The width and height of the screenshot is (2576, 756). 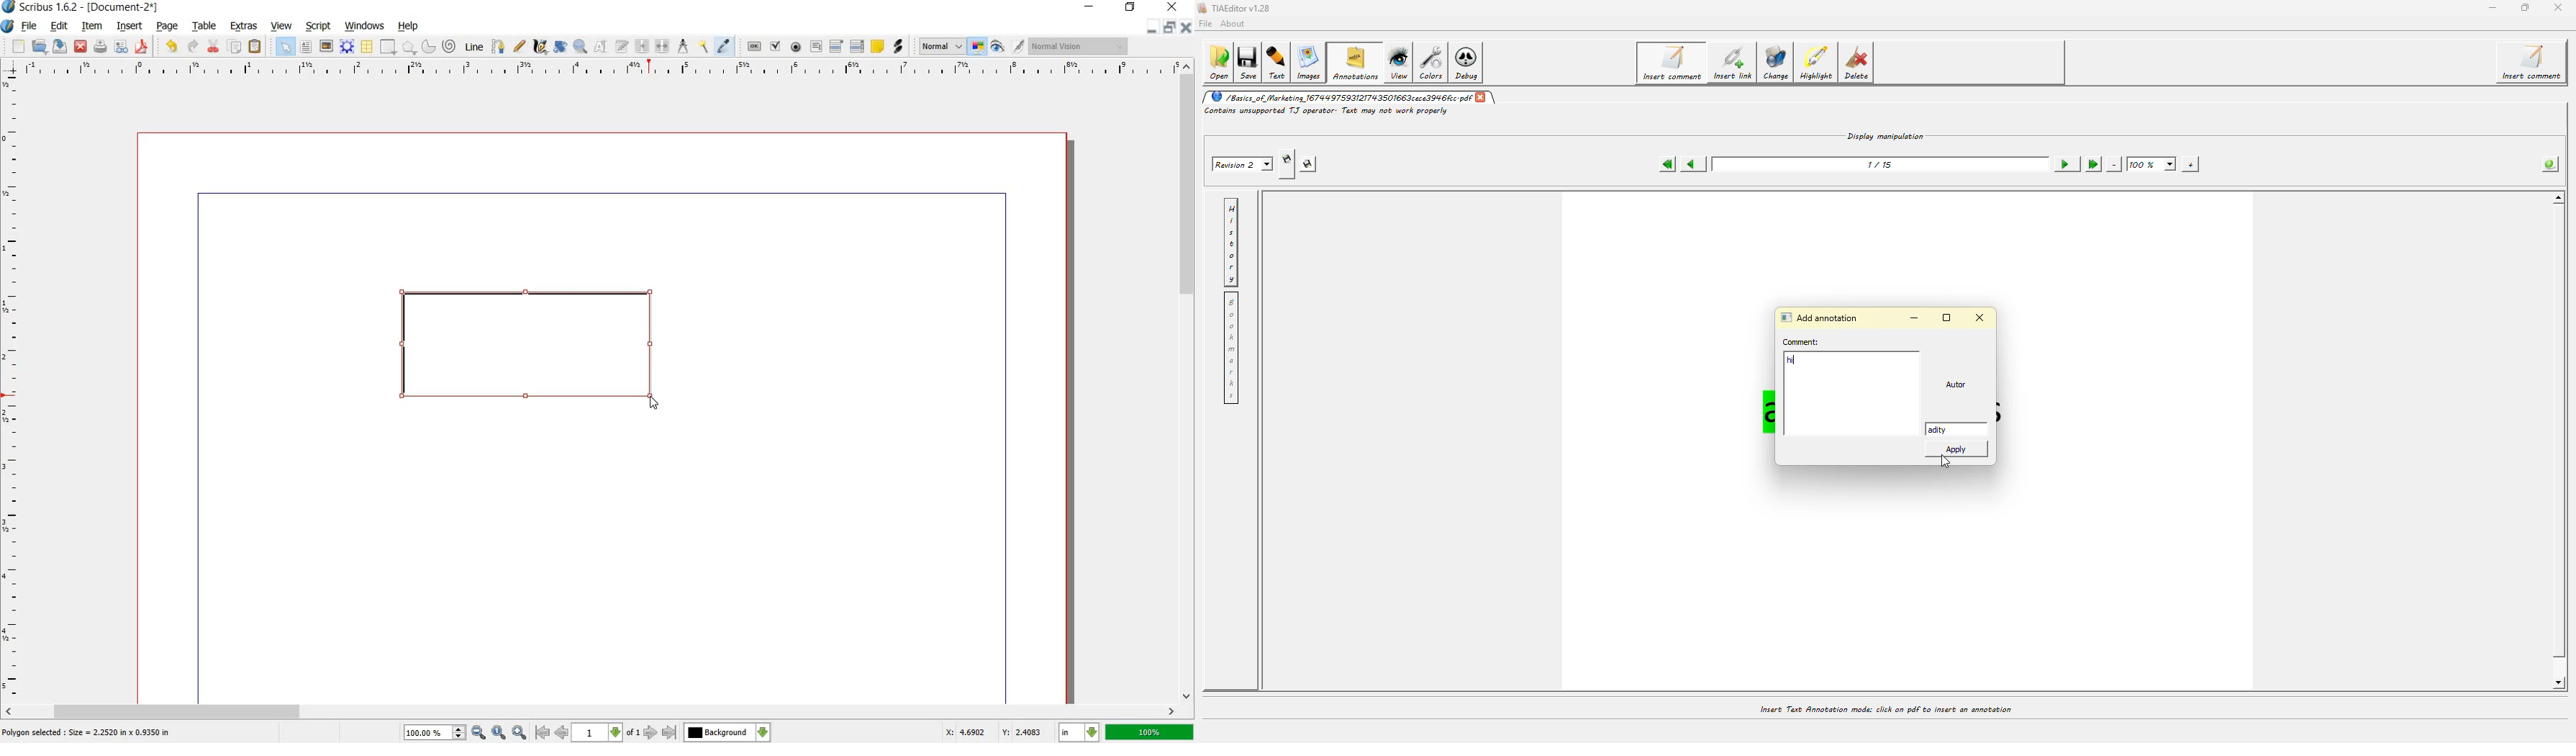 I want to click on TOGGLE COLOR MANAGEMENT SYSTEM, so click(x=979, y=48).